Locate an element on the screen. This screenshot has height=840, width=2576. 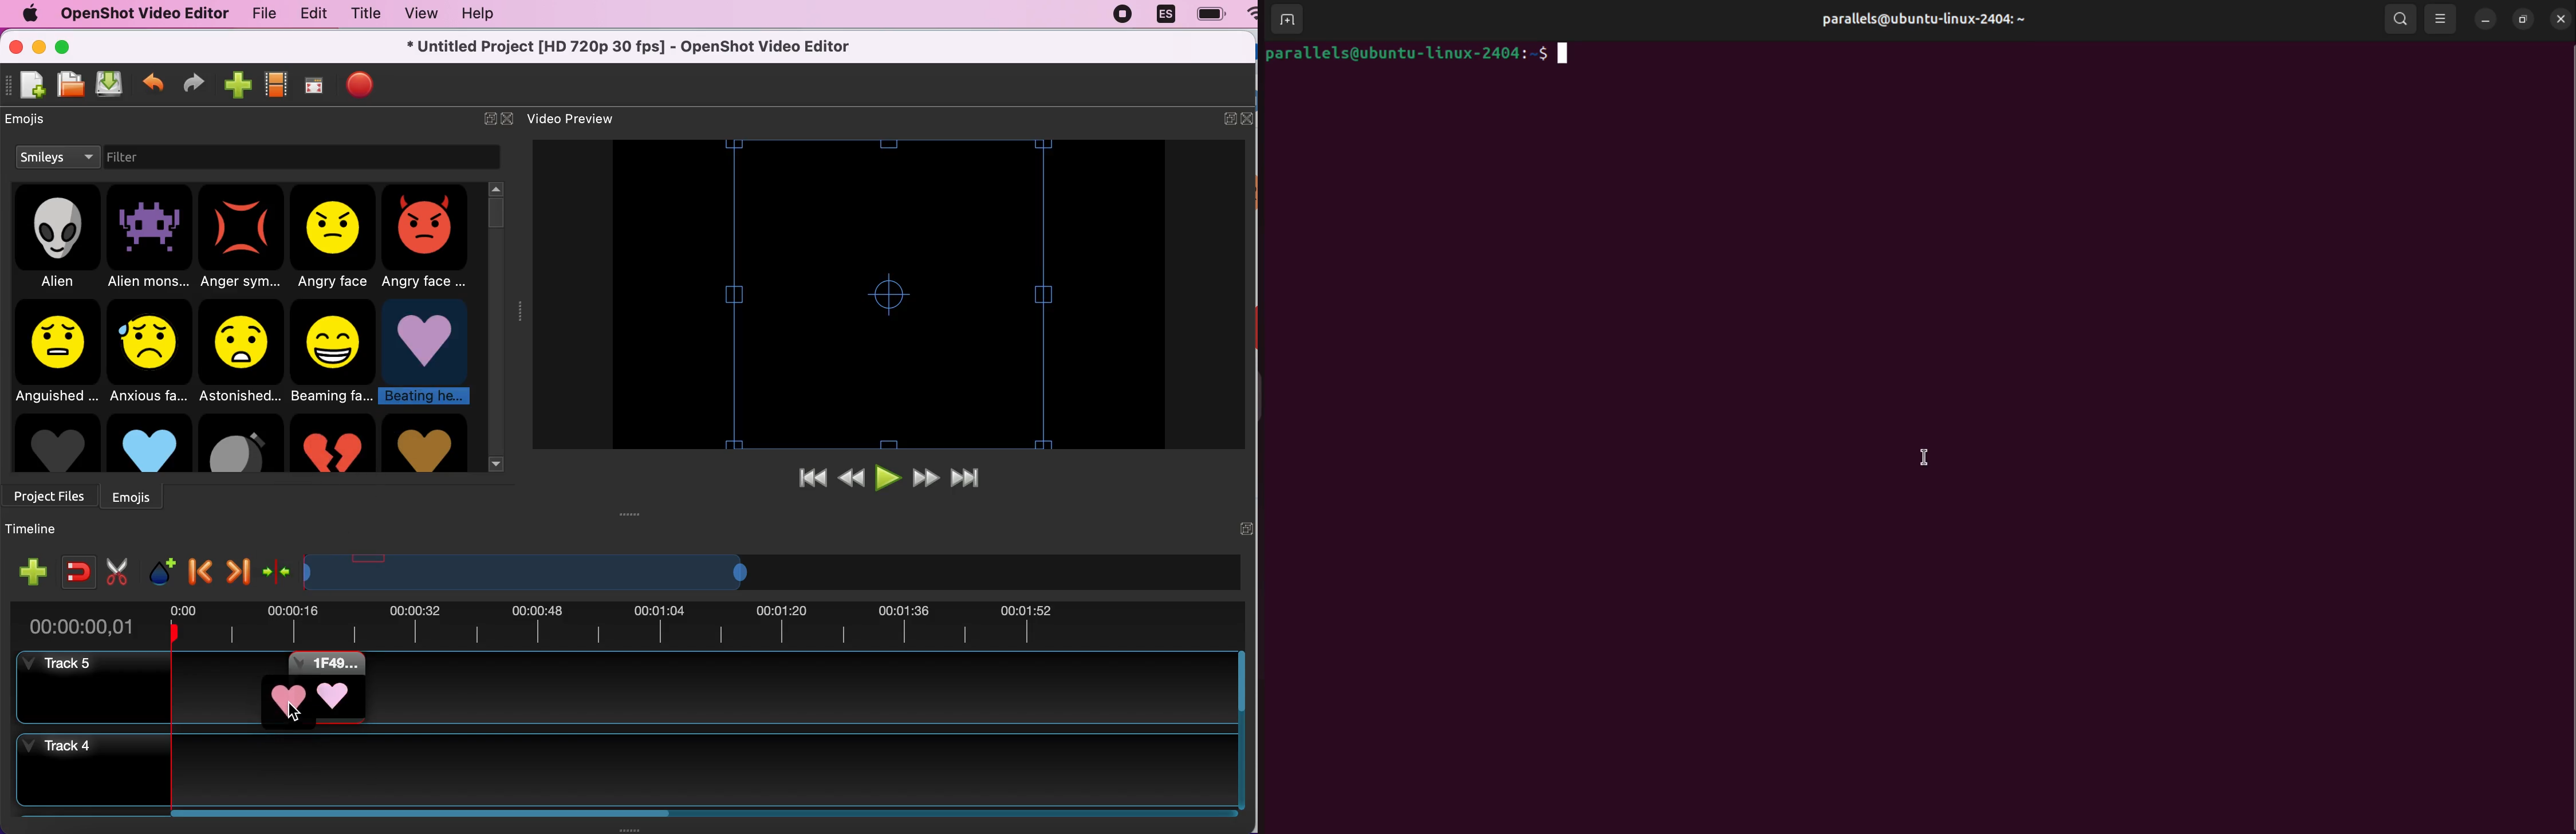
cursor is located at coordinates (1929, 458).